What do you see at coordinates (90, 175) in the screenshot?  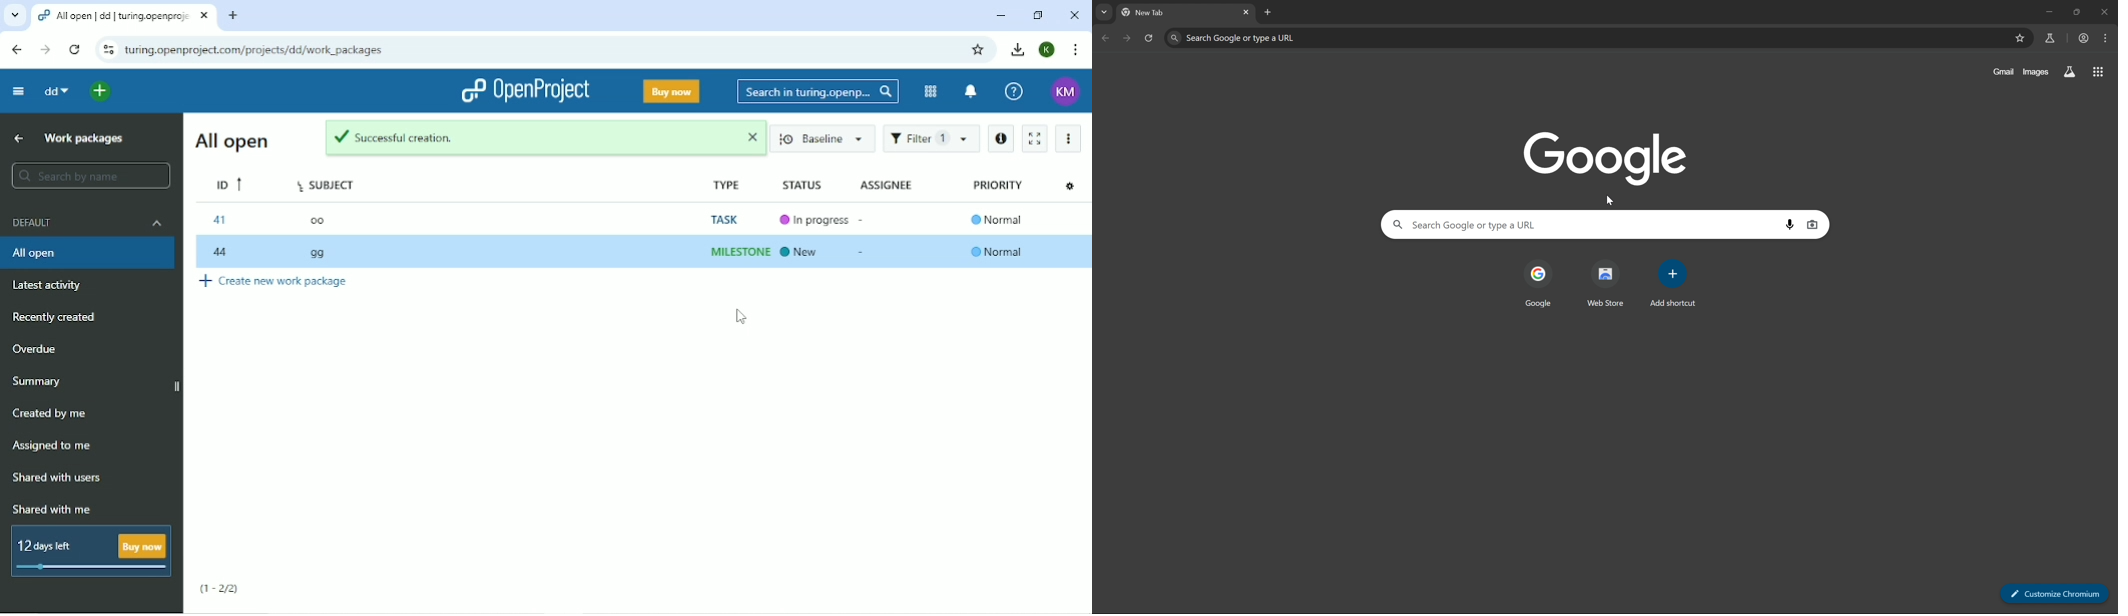 I see `Search by name` at bounding box center [90, 175].